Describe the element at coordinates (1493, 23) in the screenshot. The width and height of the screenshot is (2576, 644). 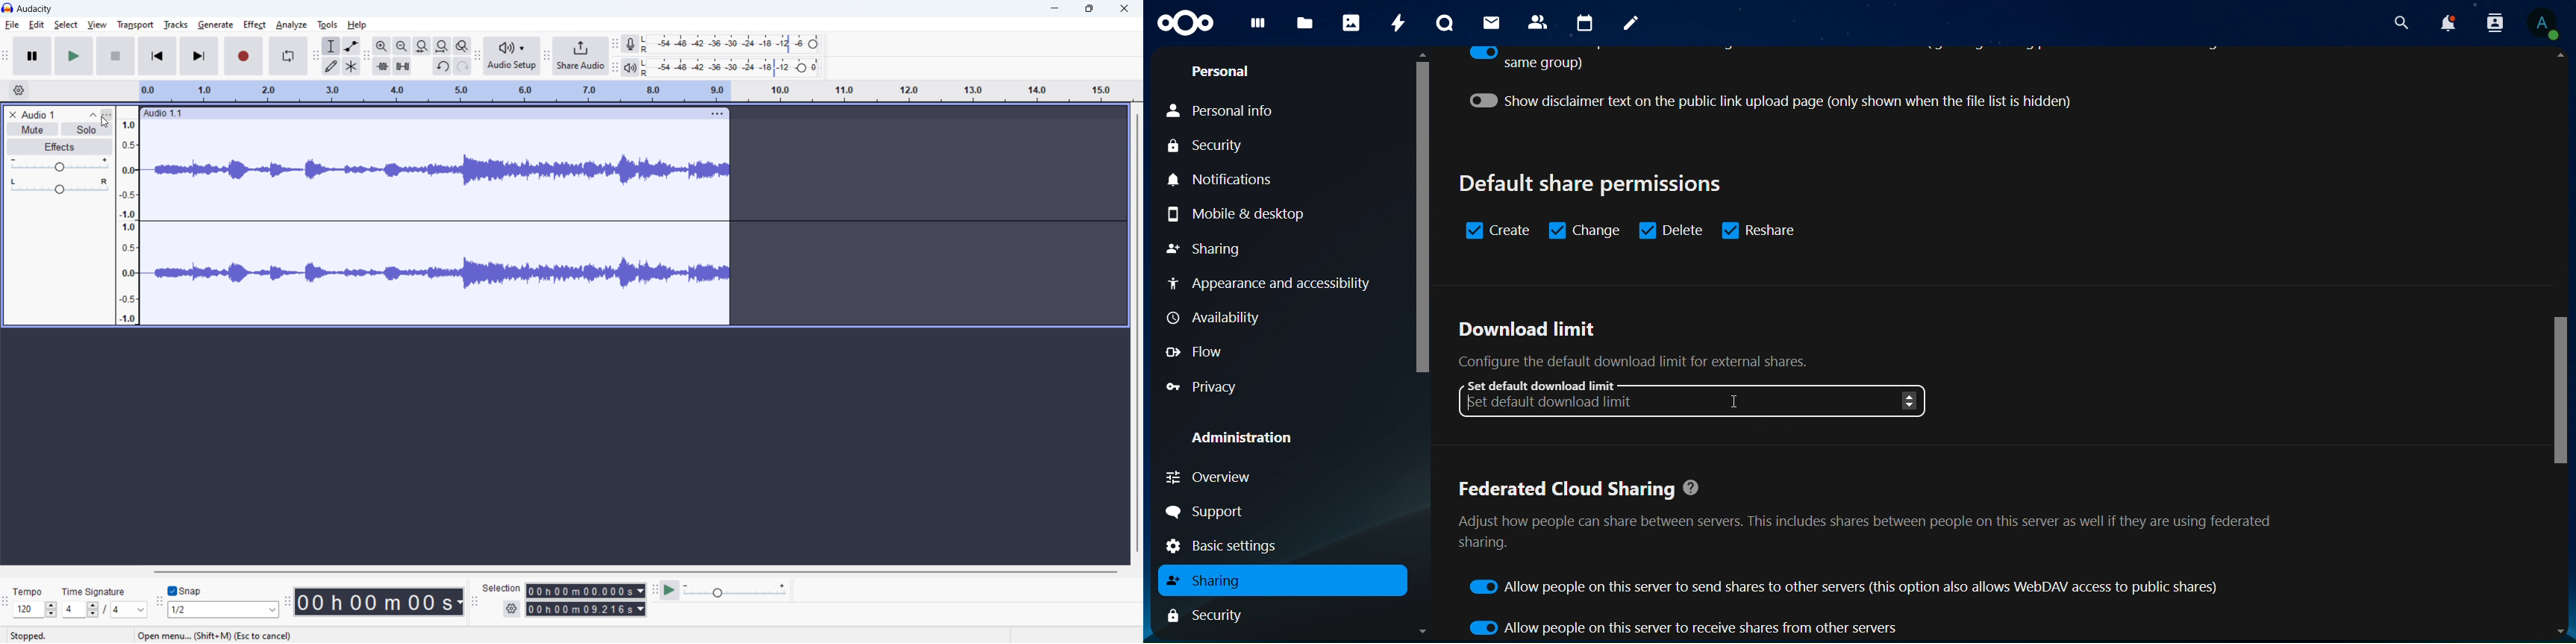
I see `mail` at that location.